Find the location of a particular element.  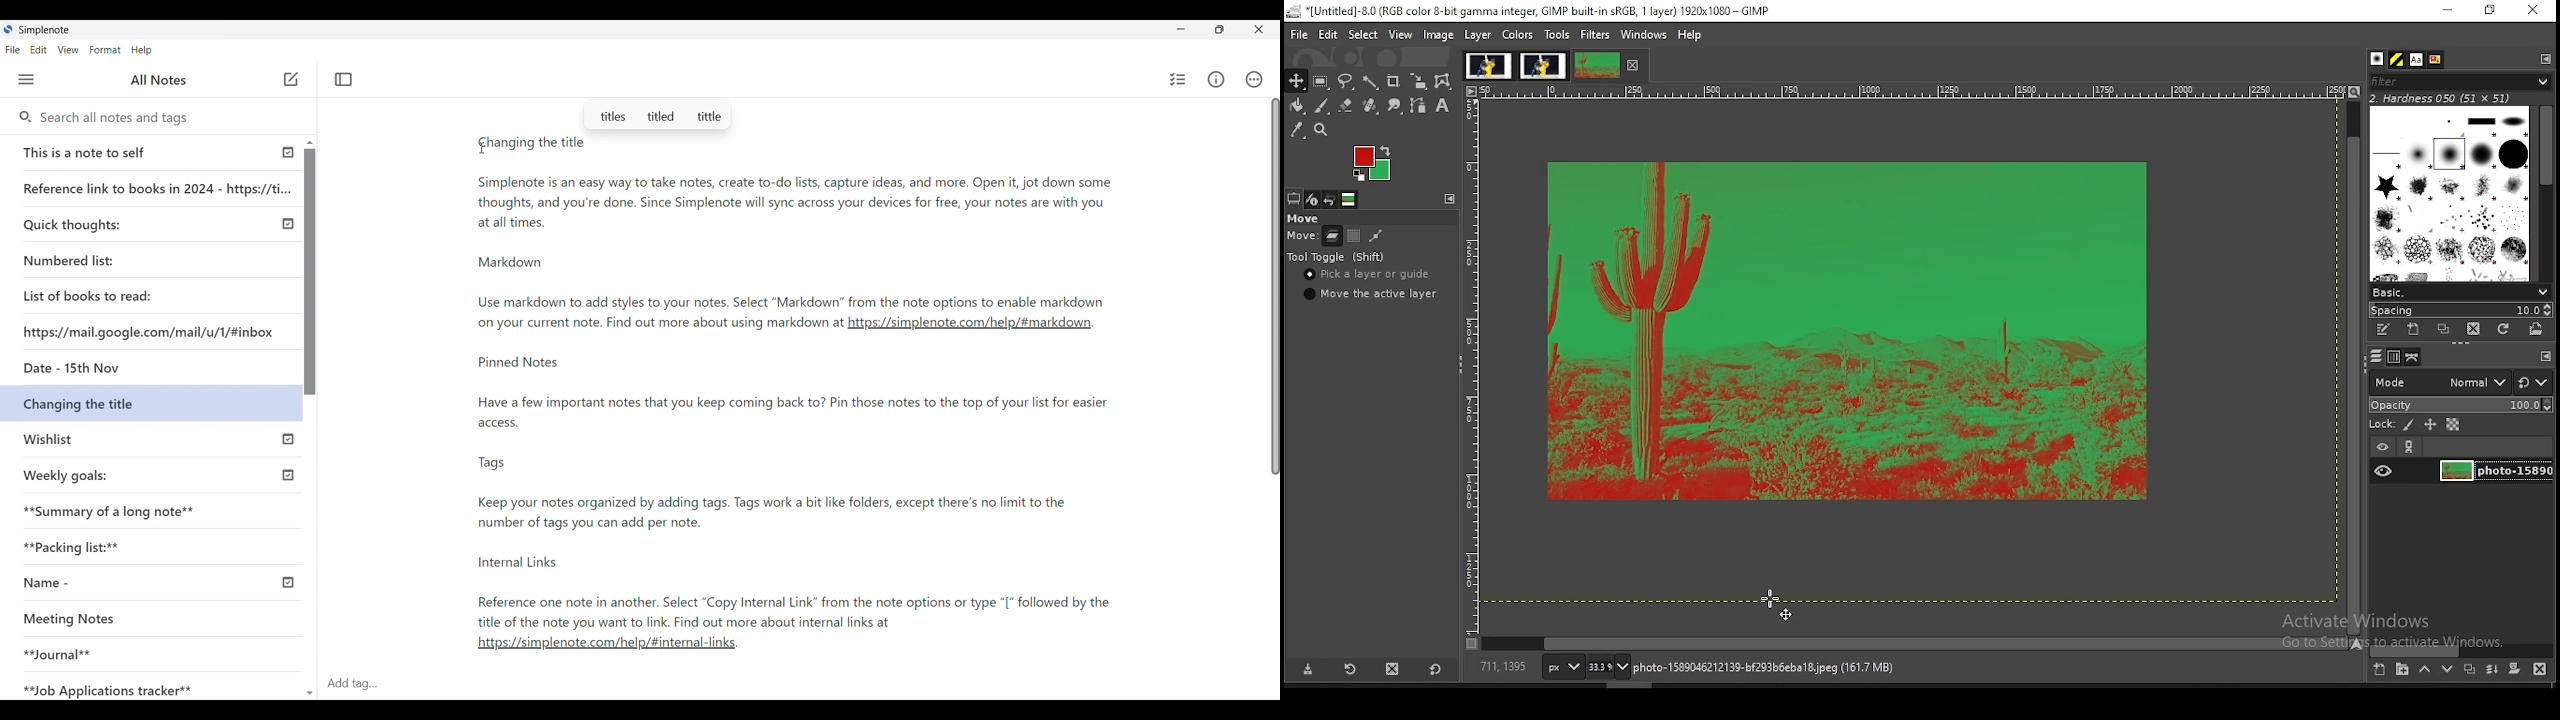

Note to self is located at coordinates (87, 152).